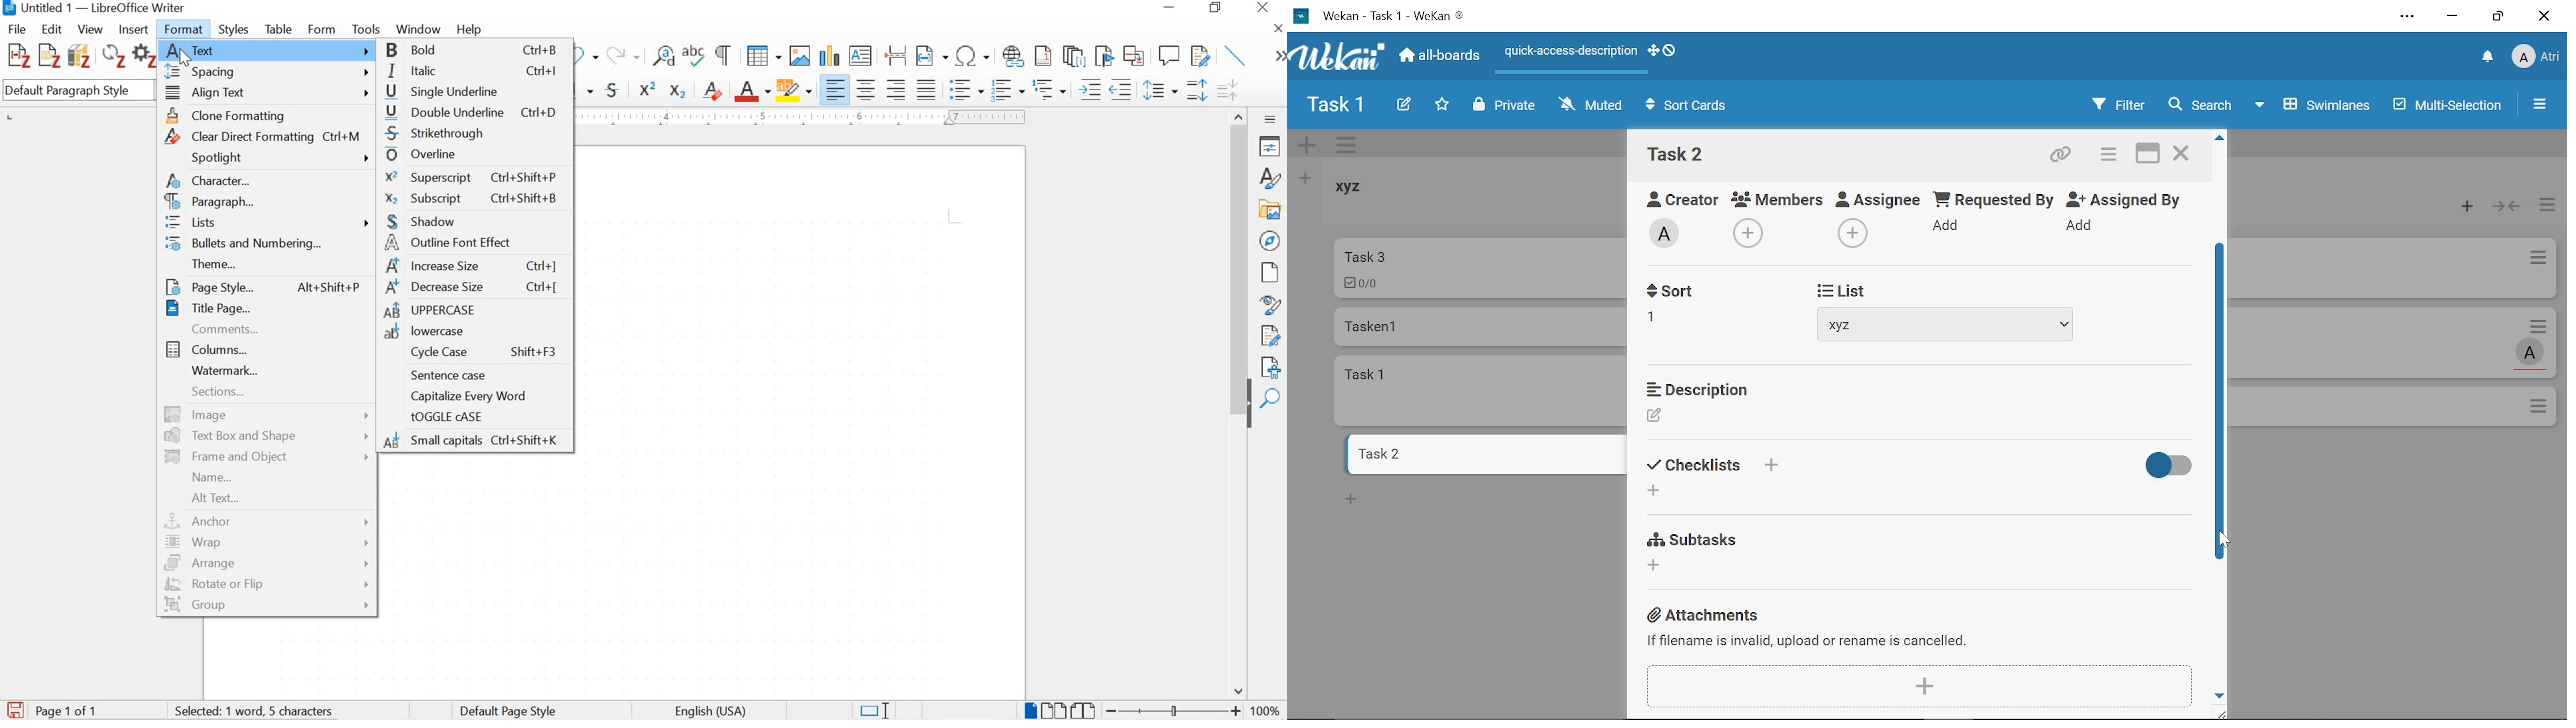 This screenshot has width=2576, height=728. I want to click on sections, so click(266, 394).